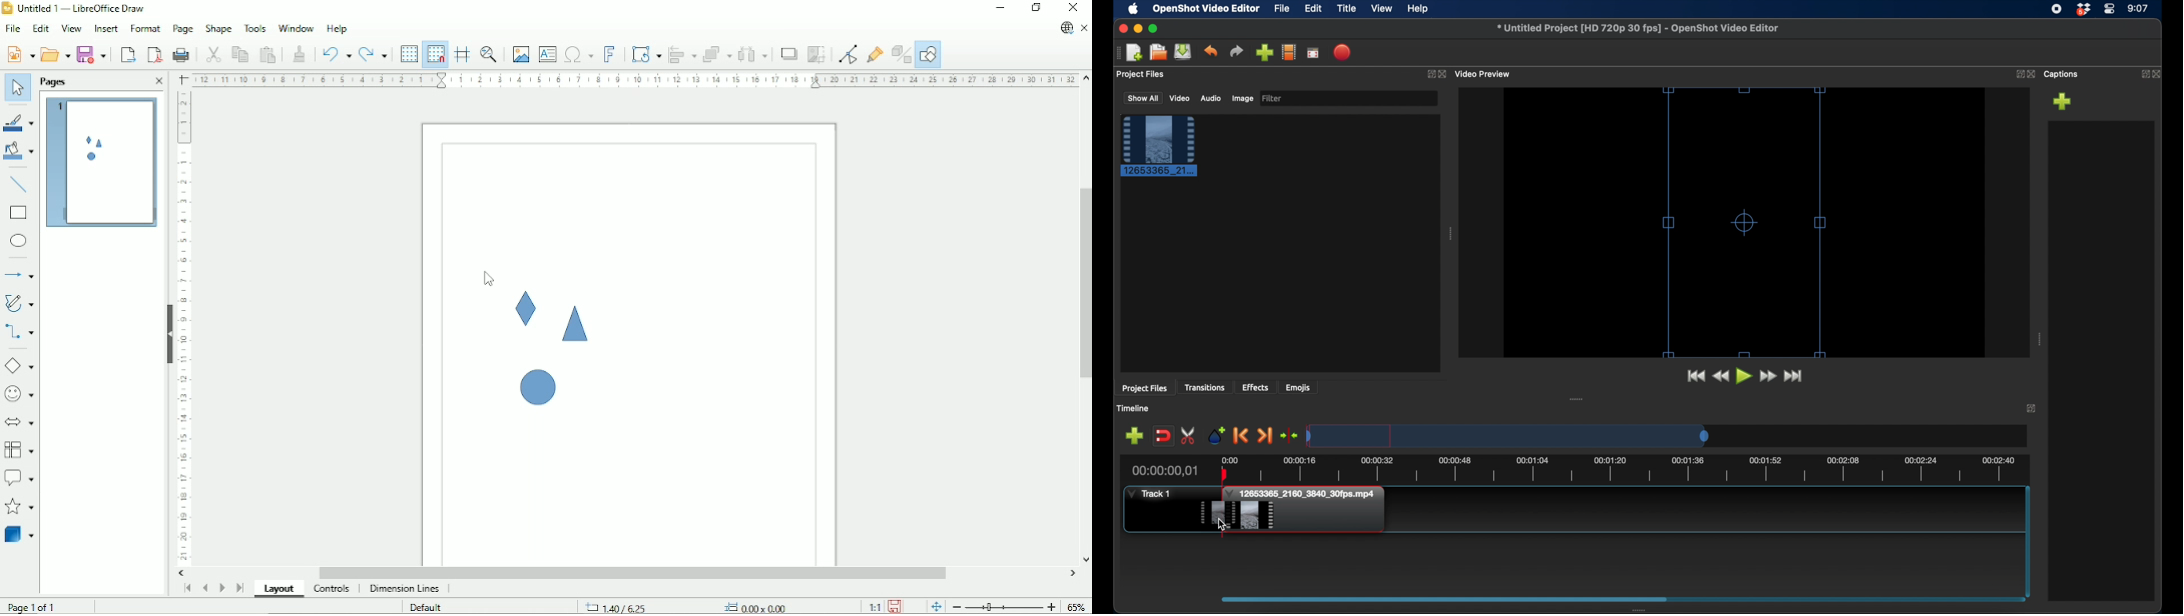 This screenshot has height=616, width=2184. Describe the element at coordinates (1289, 435) in the screenshot. I see `center playhead on the timeline` at that location.